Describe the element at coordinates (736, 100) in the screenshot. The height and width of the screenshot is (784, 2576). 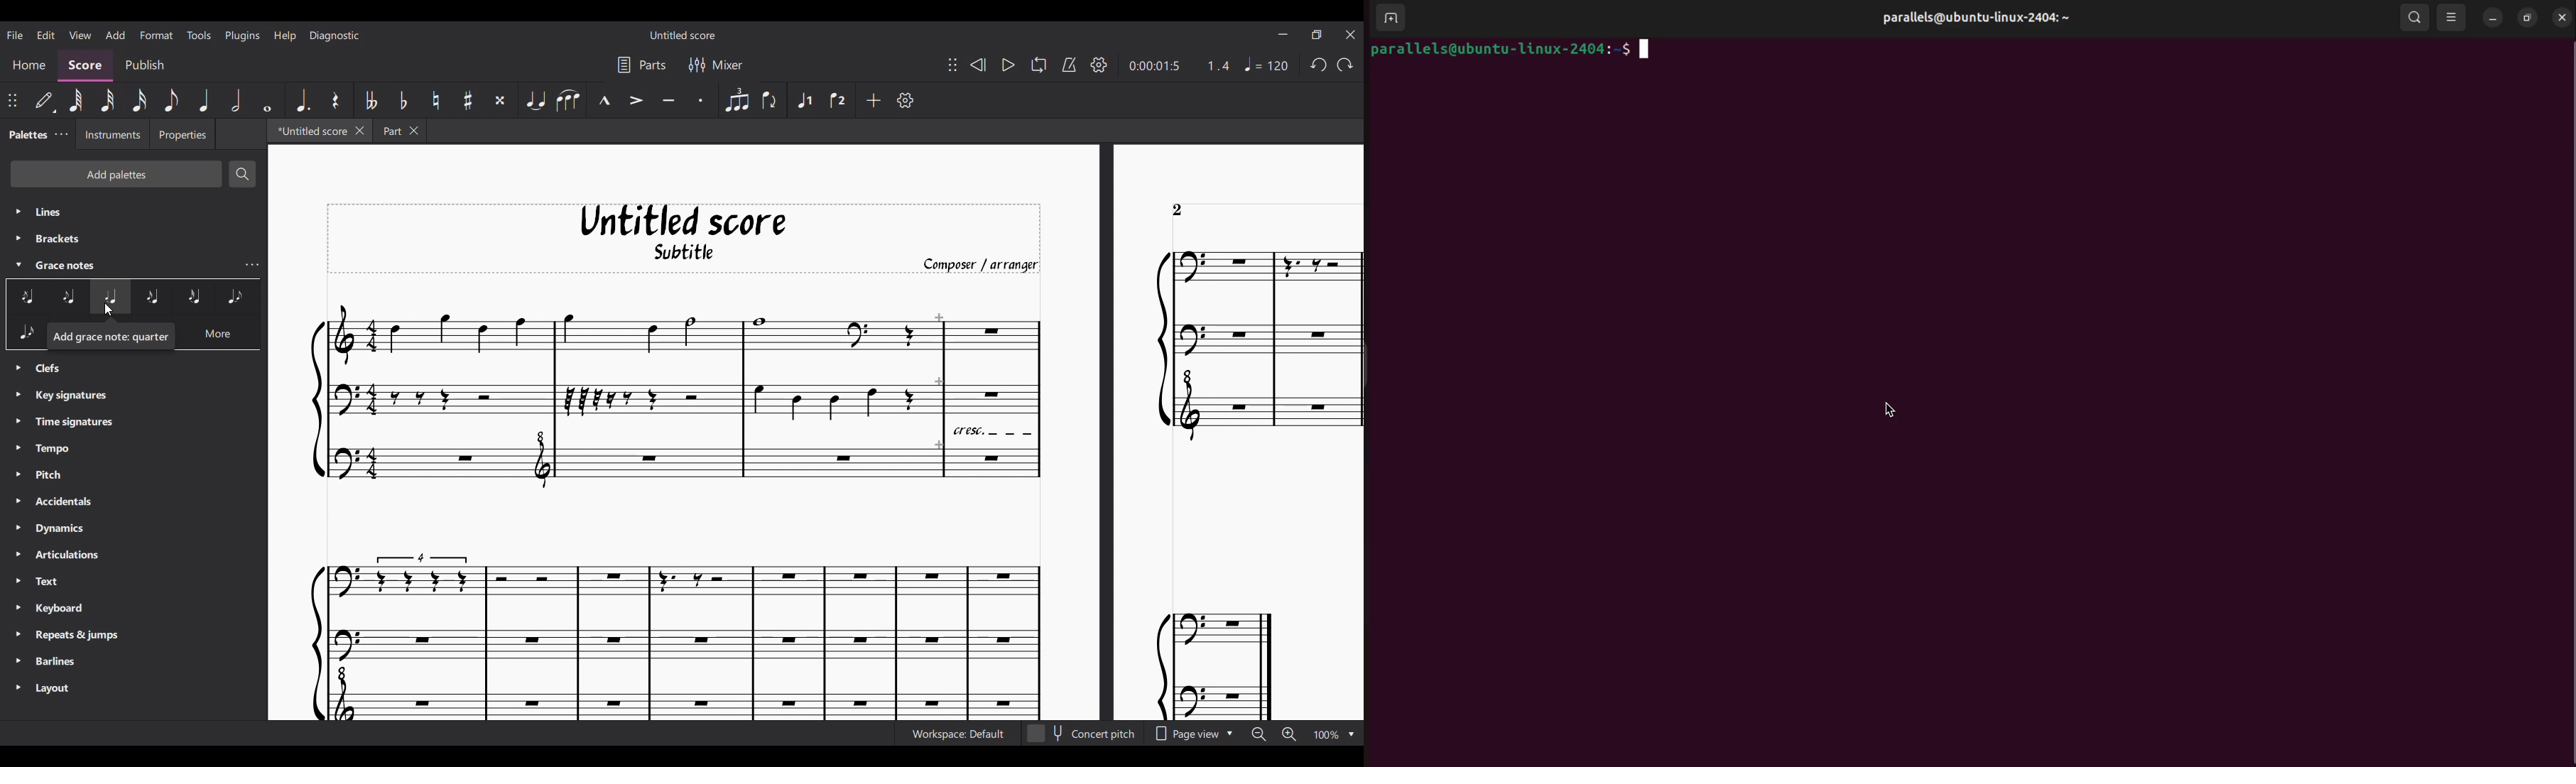
I see `Tuplet` at that location.